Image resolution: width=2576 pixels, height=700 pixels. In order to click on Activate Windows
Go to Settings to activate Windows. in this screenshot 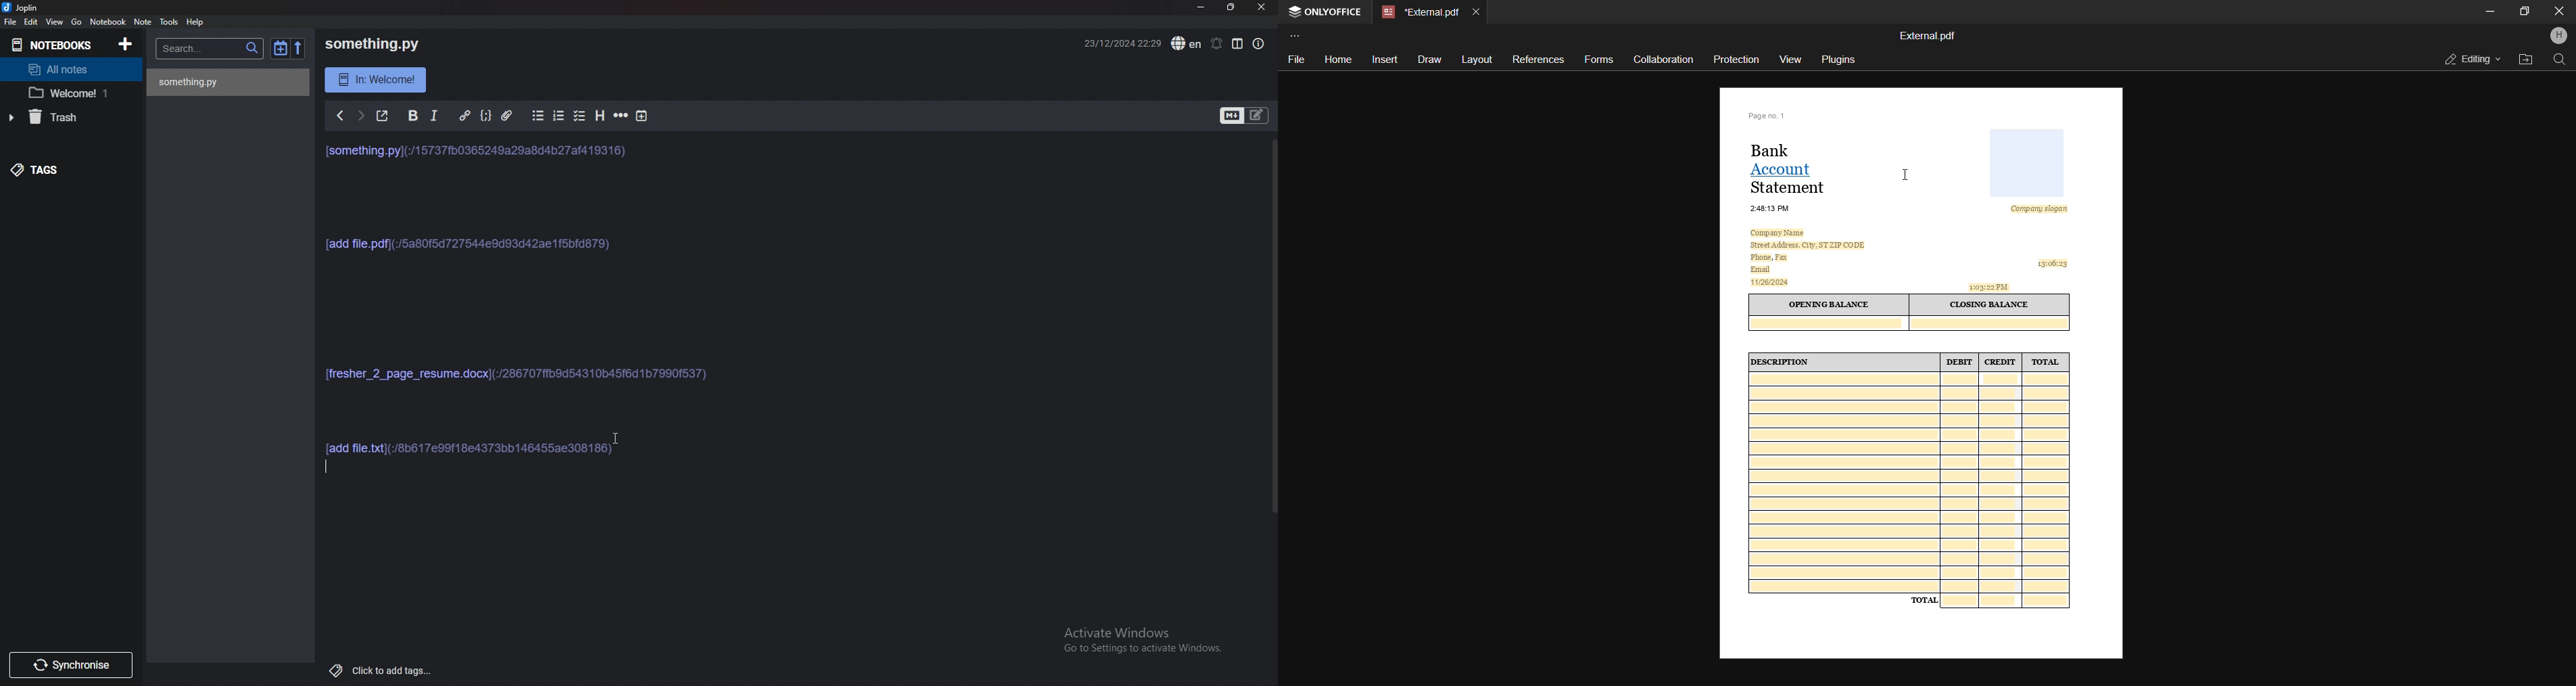, I will do `click(1138, 642)`.